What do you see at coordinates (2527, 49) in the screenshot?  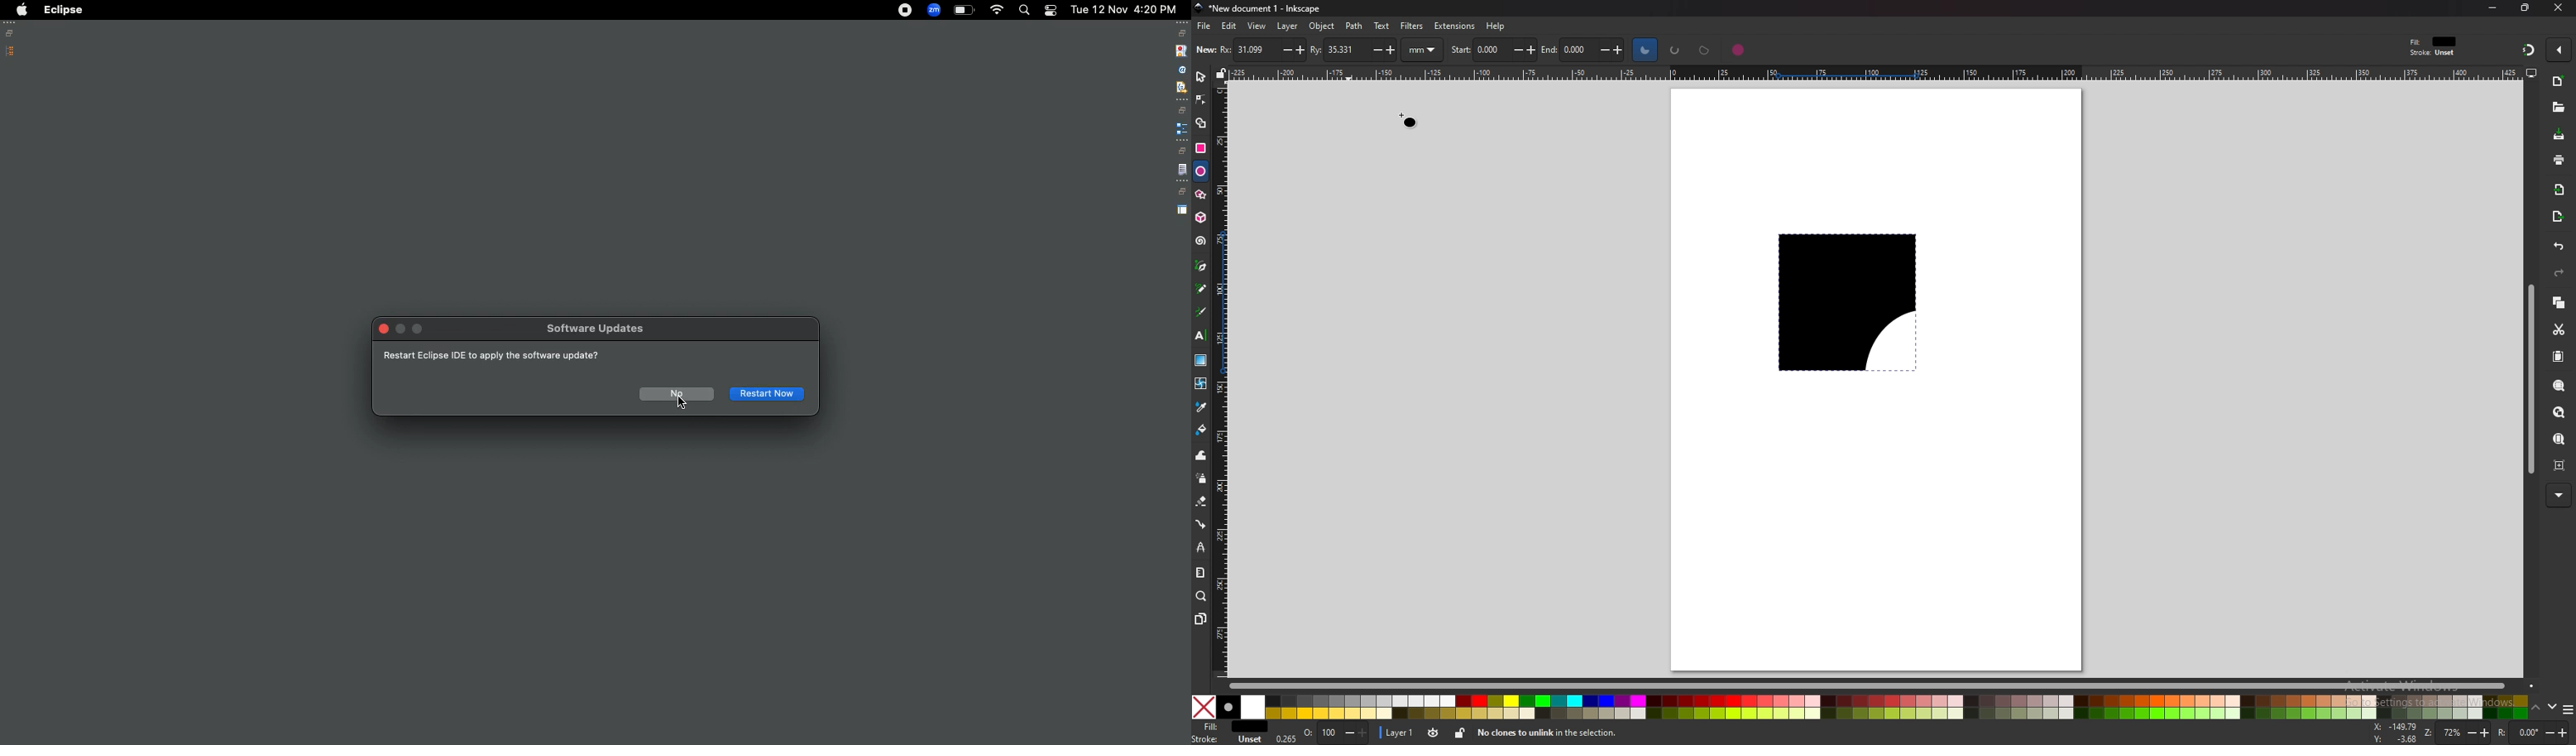 I see `snapping` at bounding box center [2527, 49].